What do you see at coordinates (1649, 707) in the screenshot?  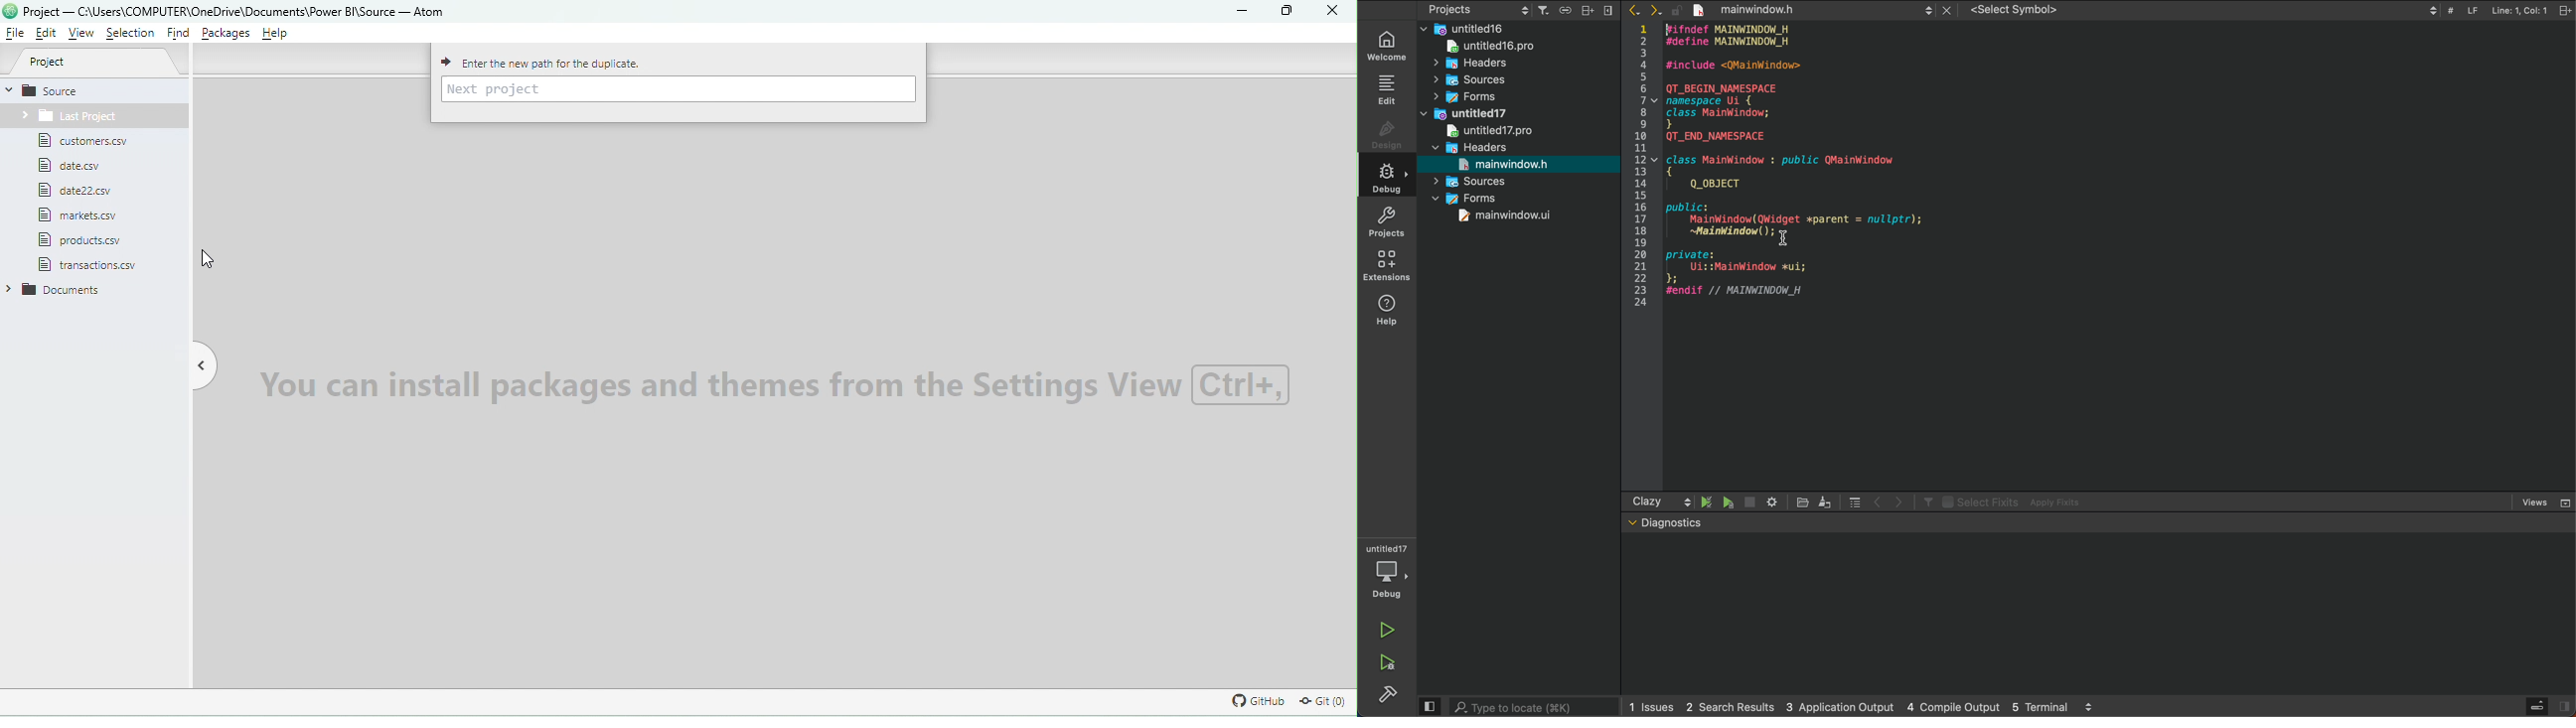 I see `1 Issues` at bounding box center [1649, 707].